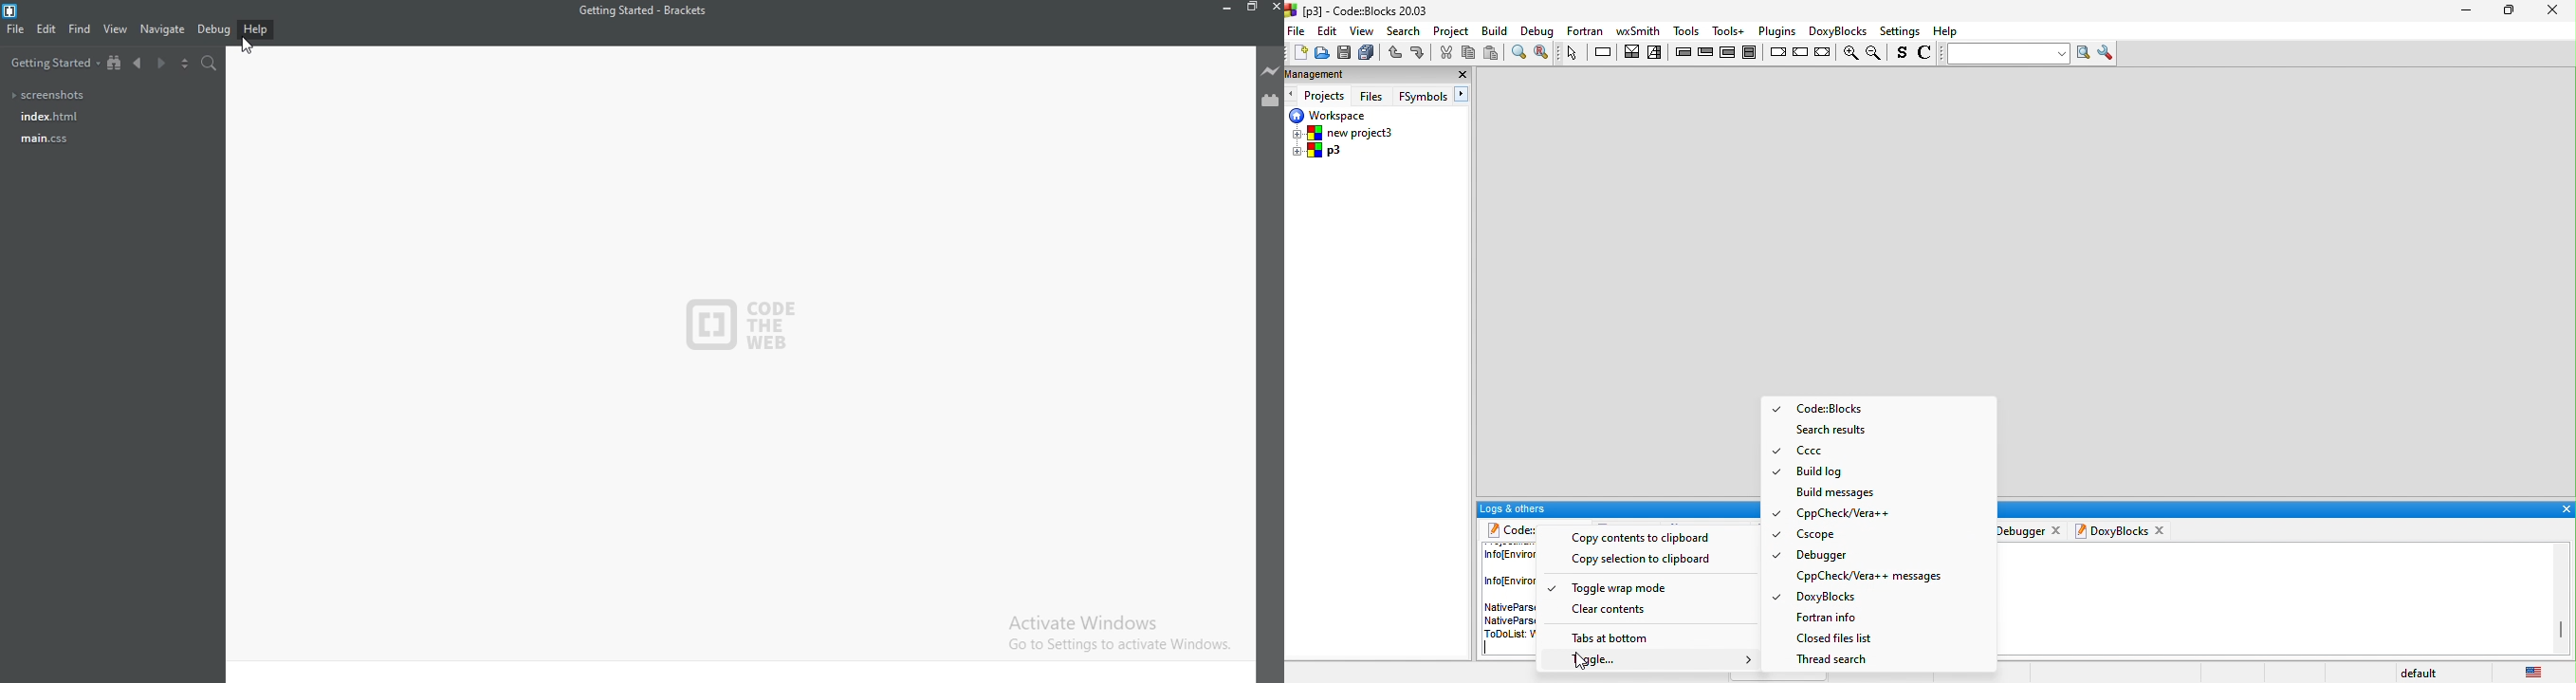 This screenshot has width=2576, height=700. I want to click on File, so click(14, 30).